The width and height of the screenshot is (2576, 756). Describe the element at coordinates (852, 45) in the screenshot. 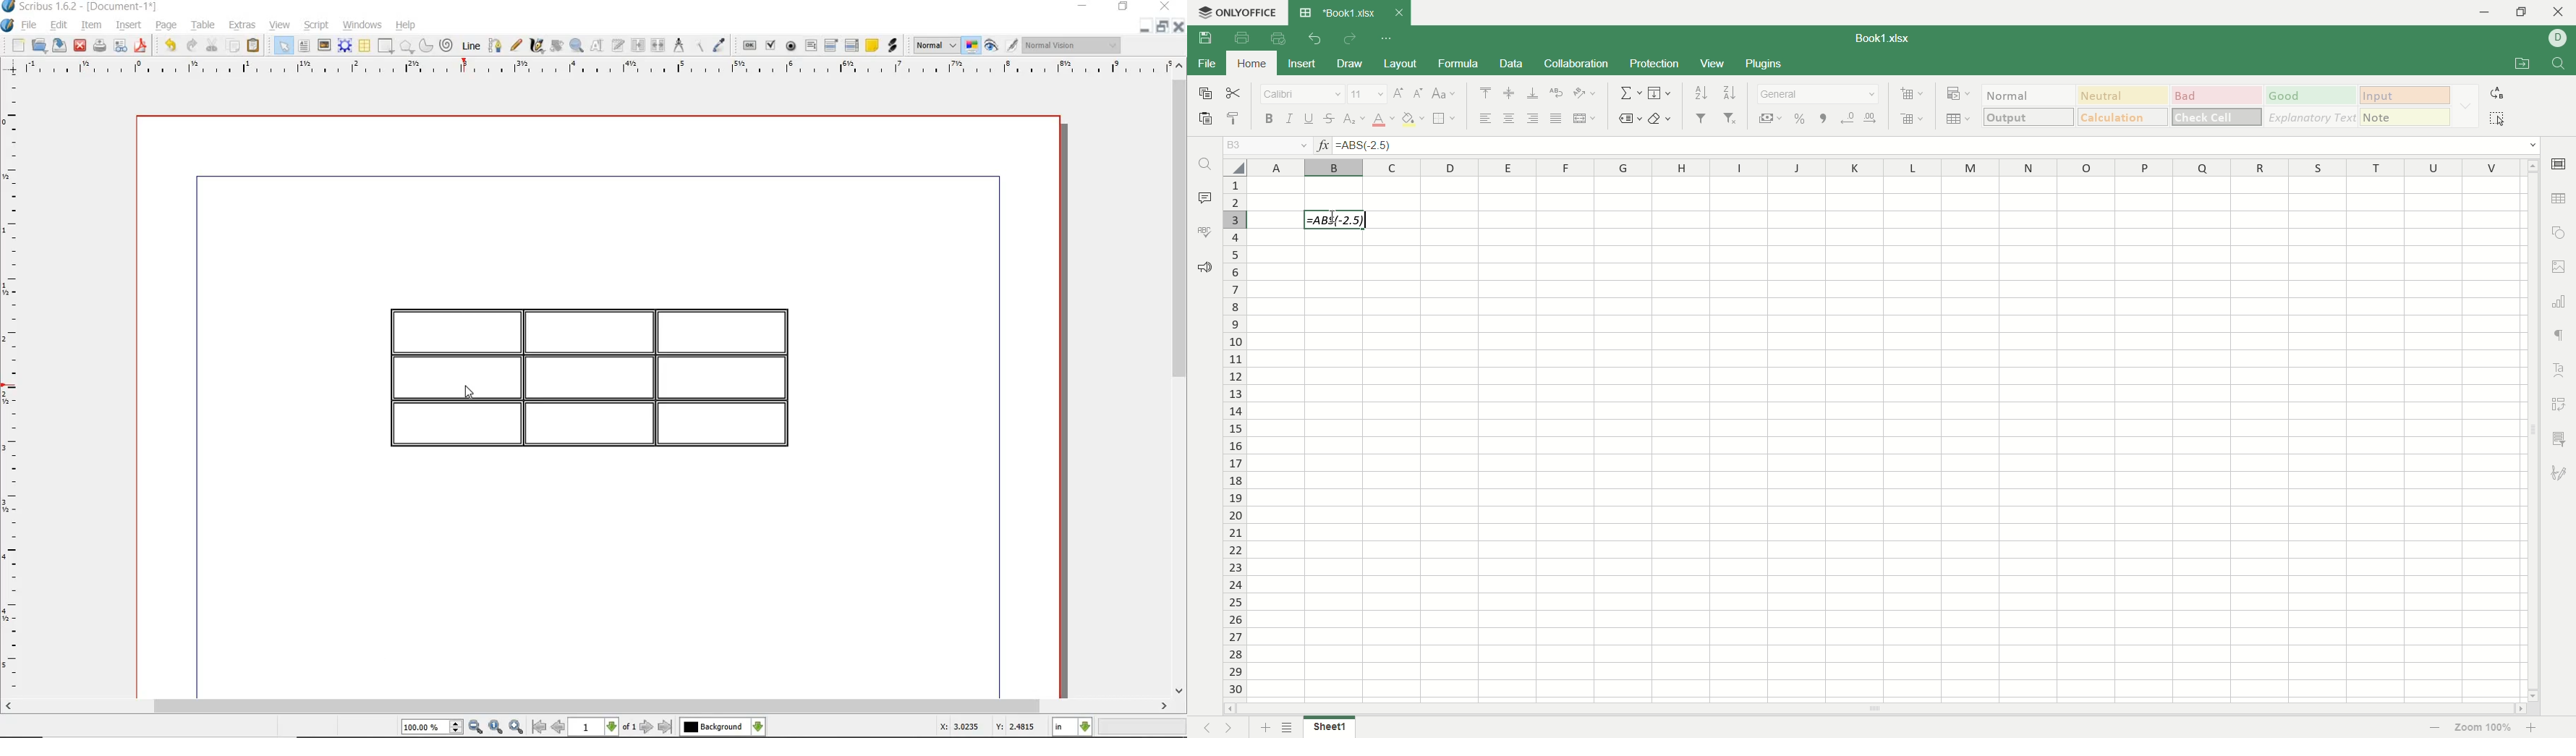

I see `pdf list box` at that location.